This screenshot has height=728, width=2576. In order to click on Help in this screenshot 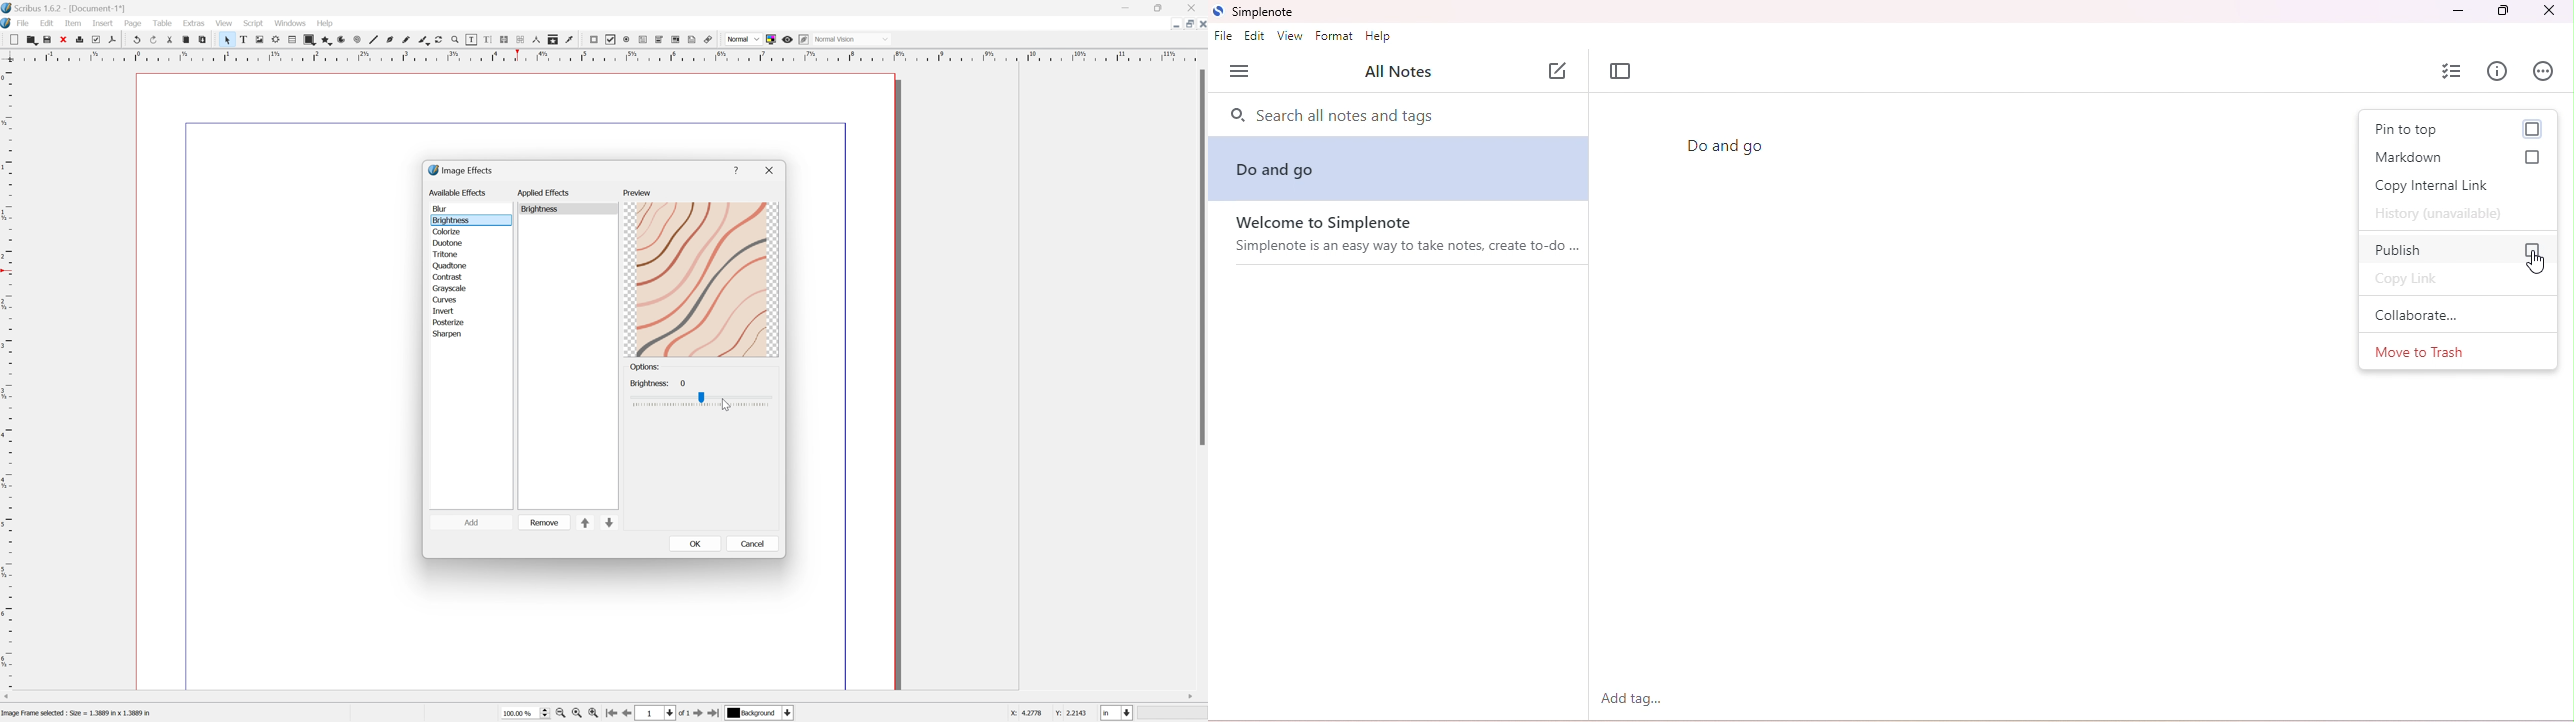, I will do `click(325, 23)`.